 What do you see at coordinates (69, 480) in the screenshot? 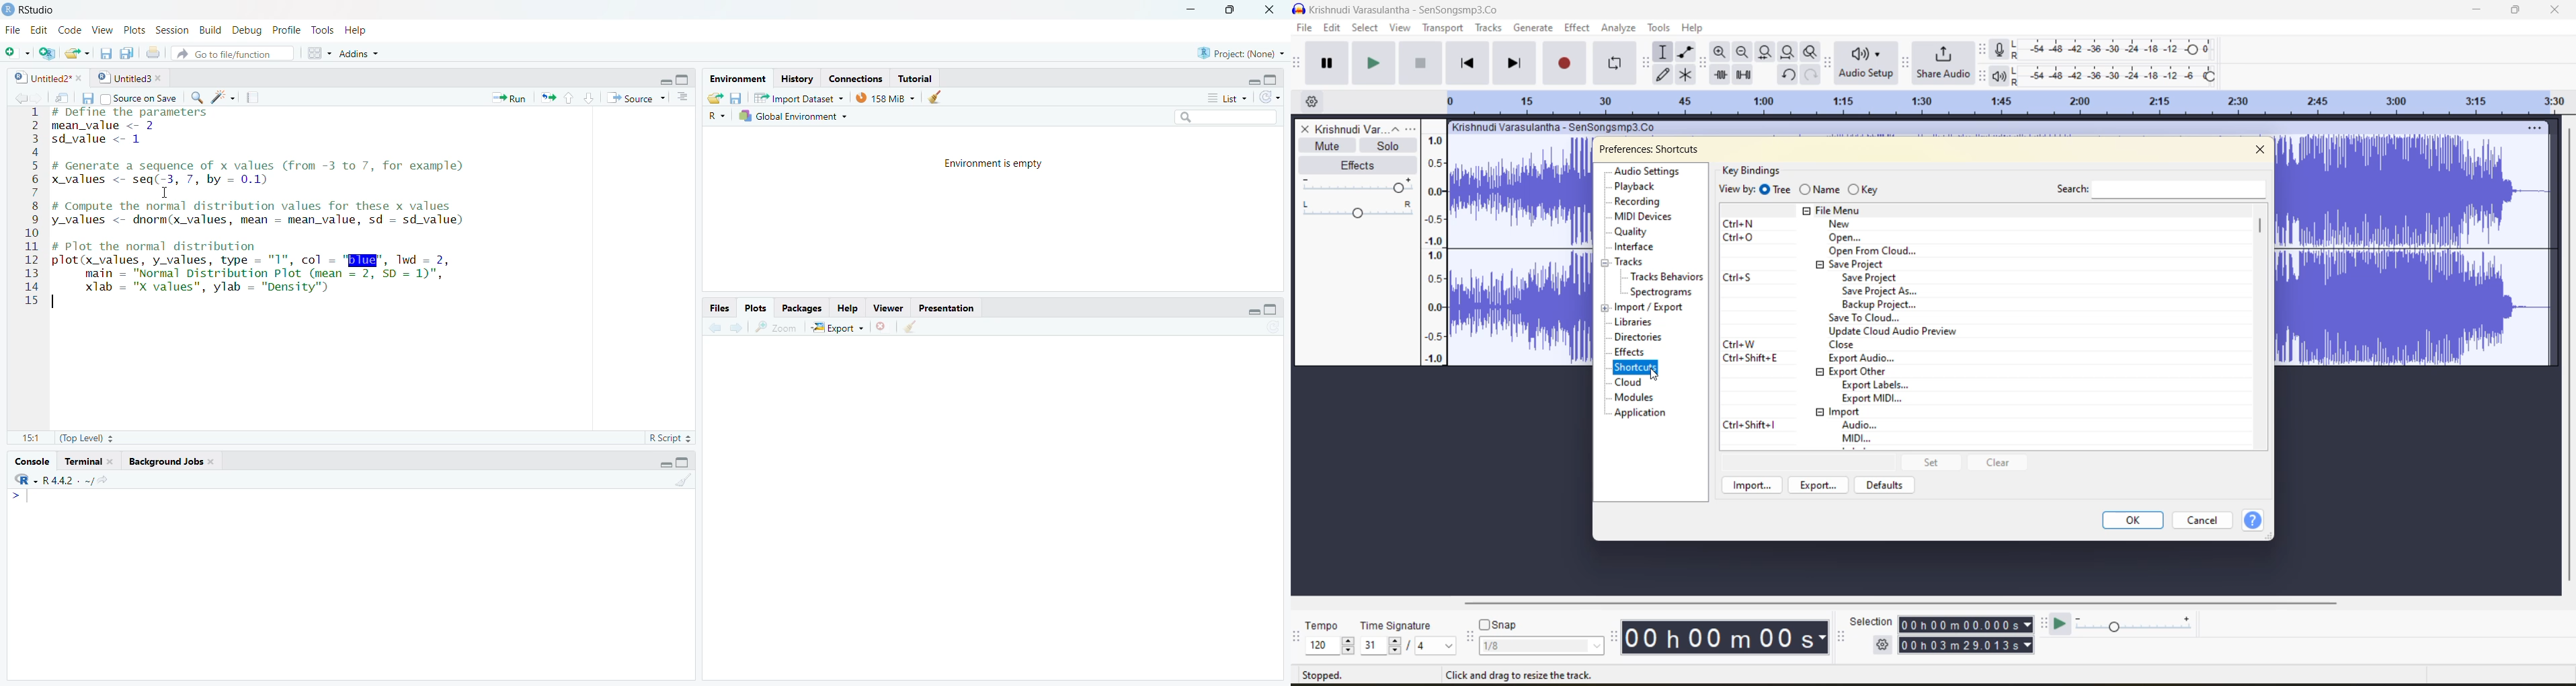
I see `R-4.A.2.-` at bounding box center [69, 480].